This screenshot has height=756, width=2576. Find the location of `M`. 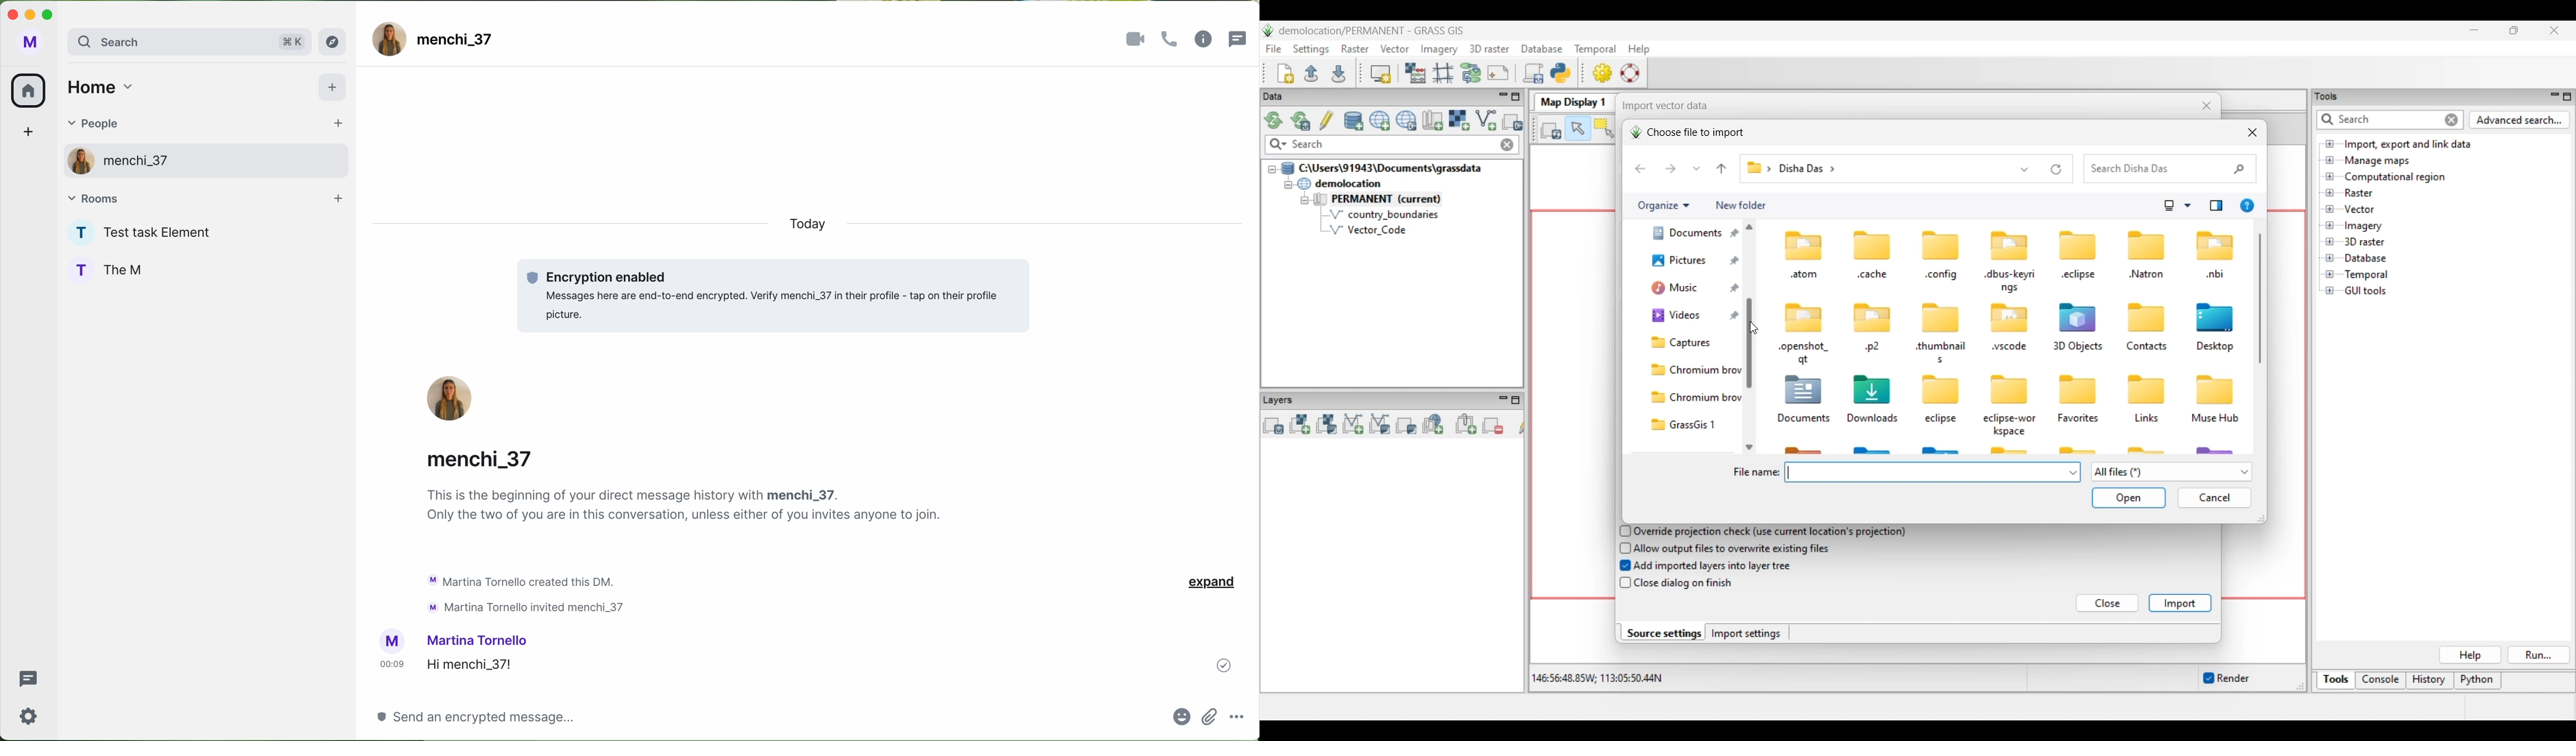

M is located at coordinates (29, 44).